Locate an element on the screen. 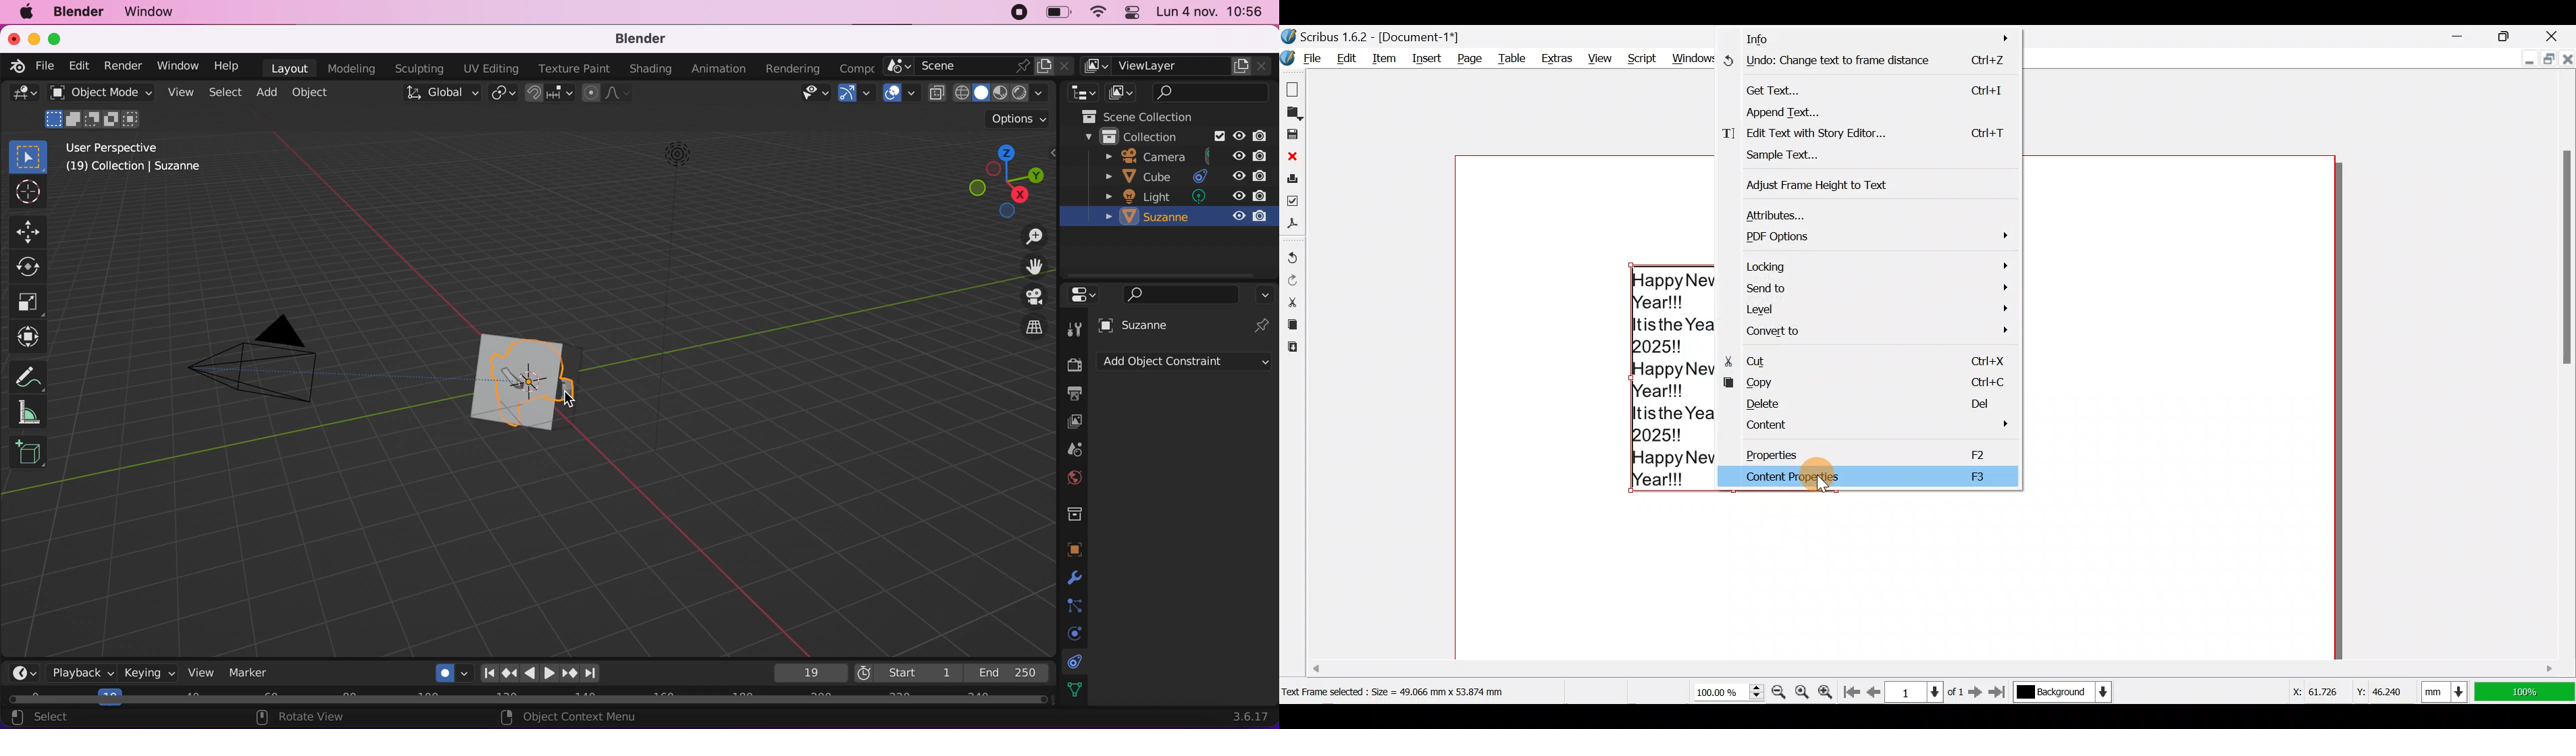 Image resolution: width=2576 pixels, height=756 pixels. Scroll bar is located at coordinates (2562, 372).